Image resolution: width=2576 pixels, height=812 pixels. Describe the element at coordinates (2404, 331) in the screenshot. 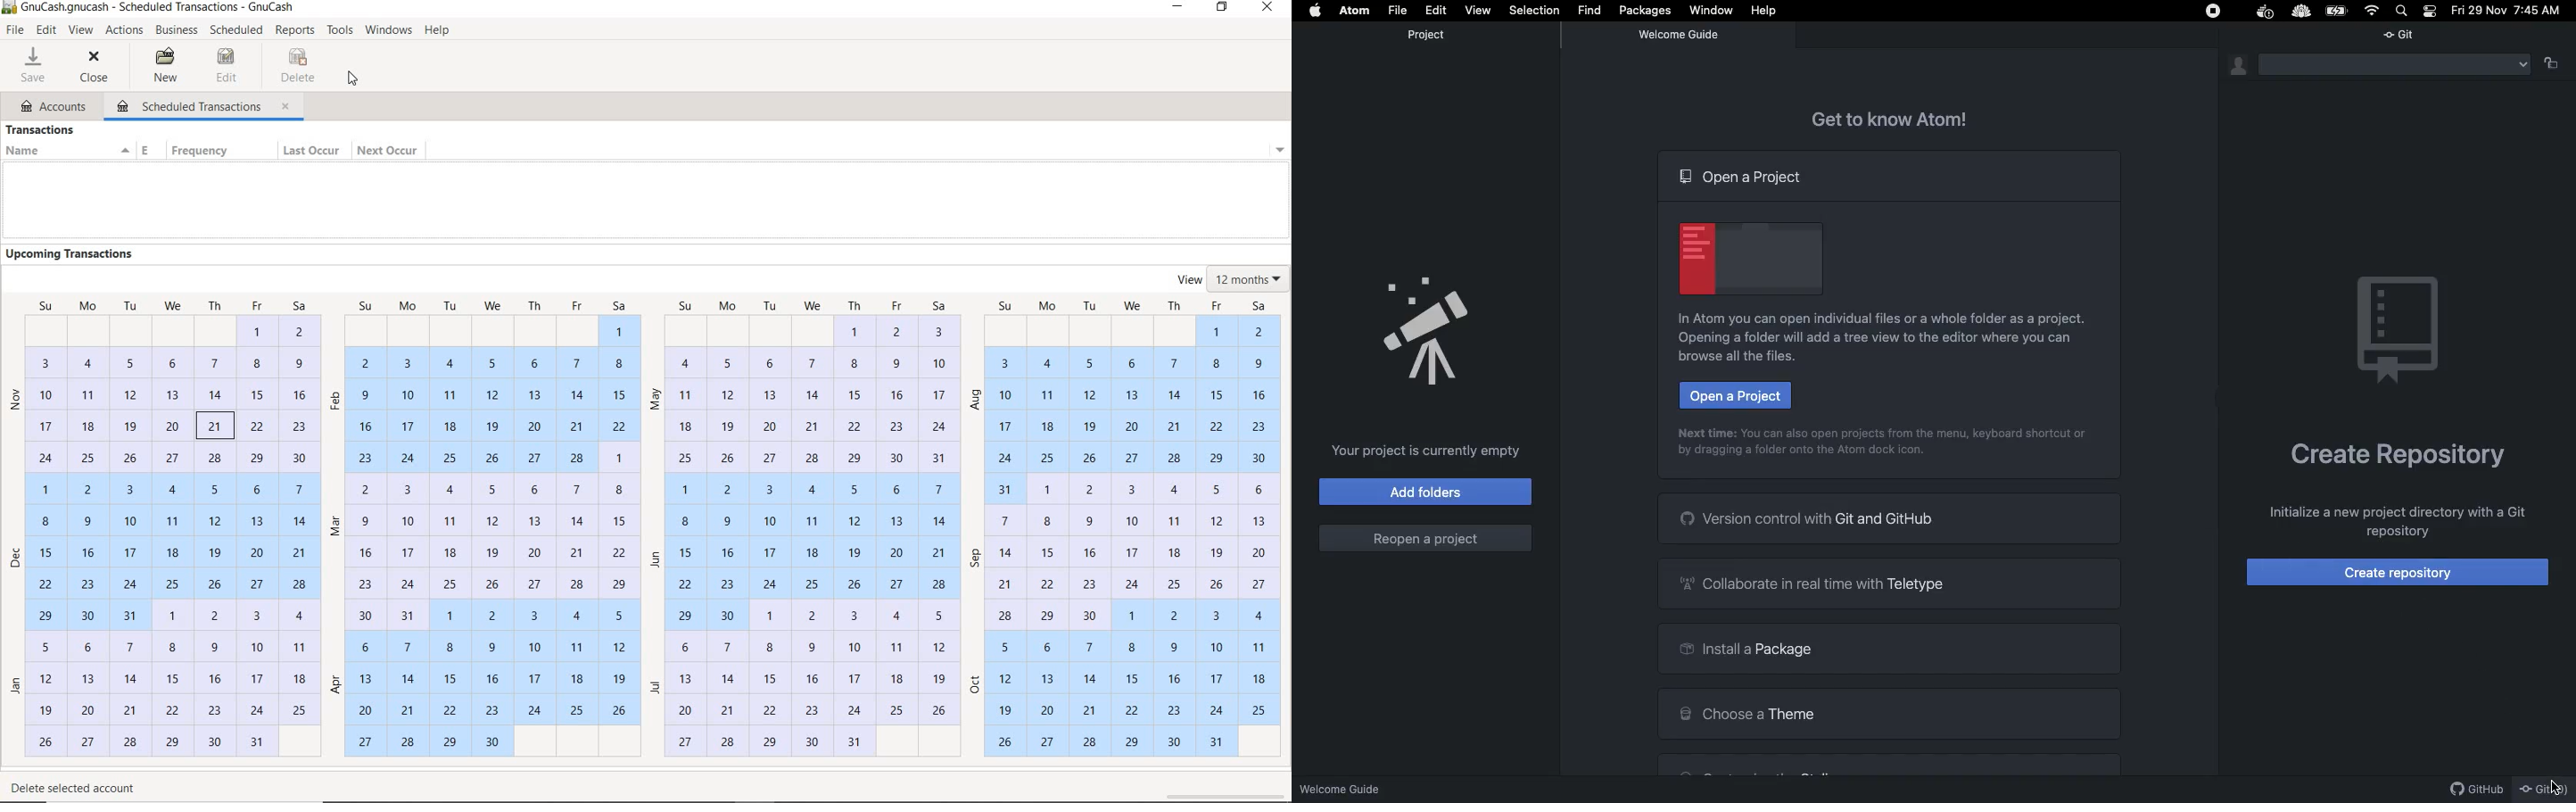

I see `Emblem` at that location.